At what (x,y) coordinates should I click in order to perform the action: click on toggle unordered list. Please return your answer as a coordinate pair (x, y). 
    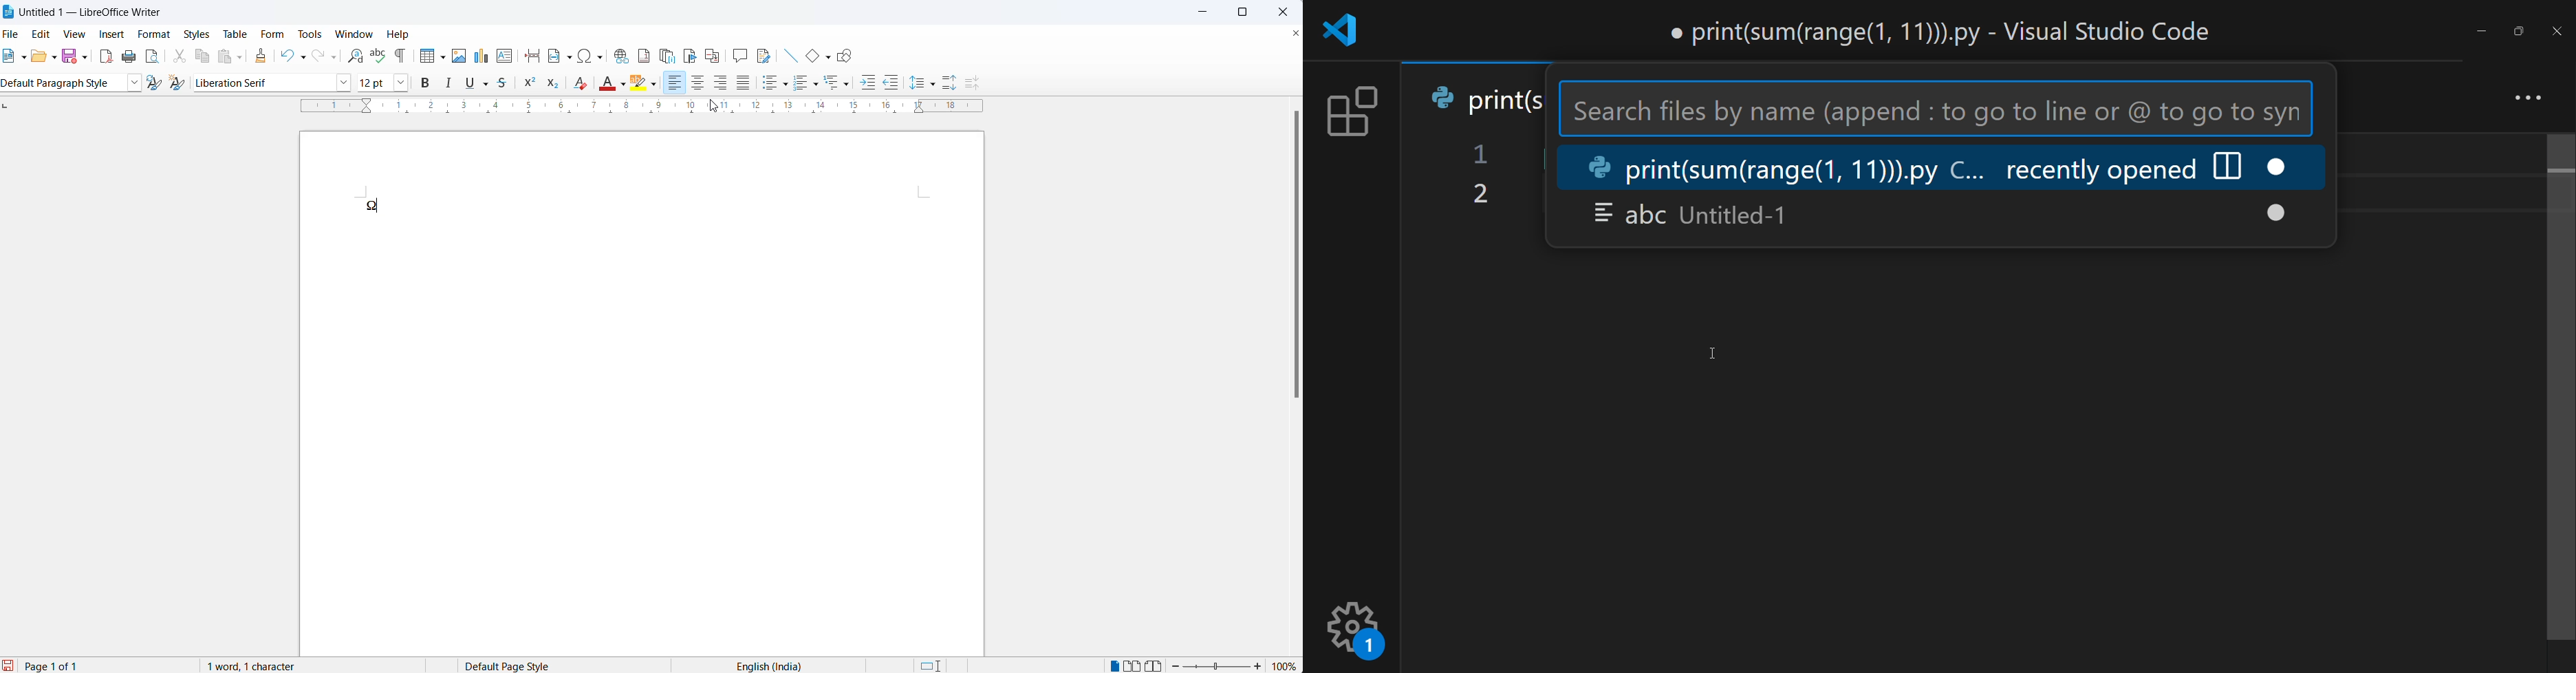
    Looking at the image, I should click on (769, 84).